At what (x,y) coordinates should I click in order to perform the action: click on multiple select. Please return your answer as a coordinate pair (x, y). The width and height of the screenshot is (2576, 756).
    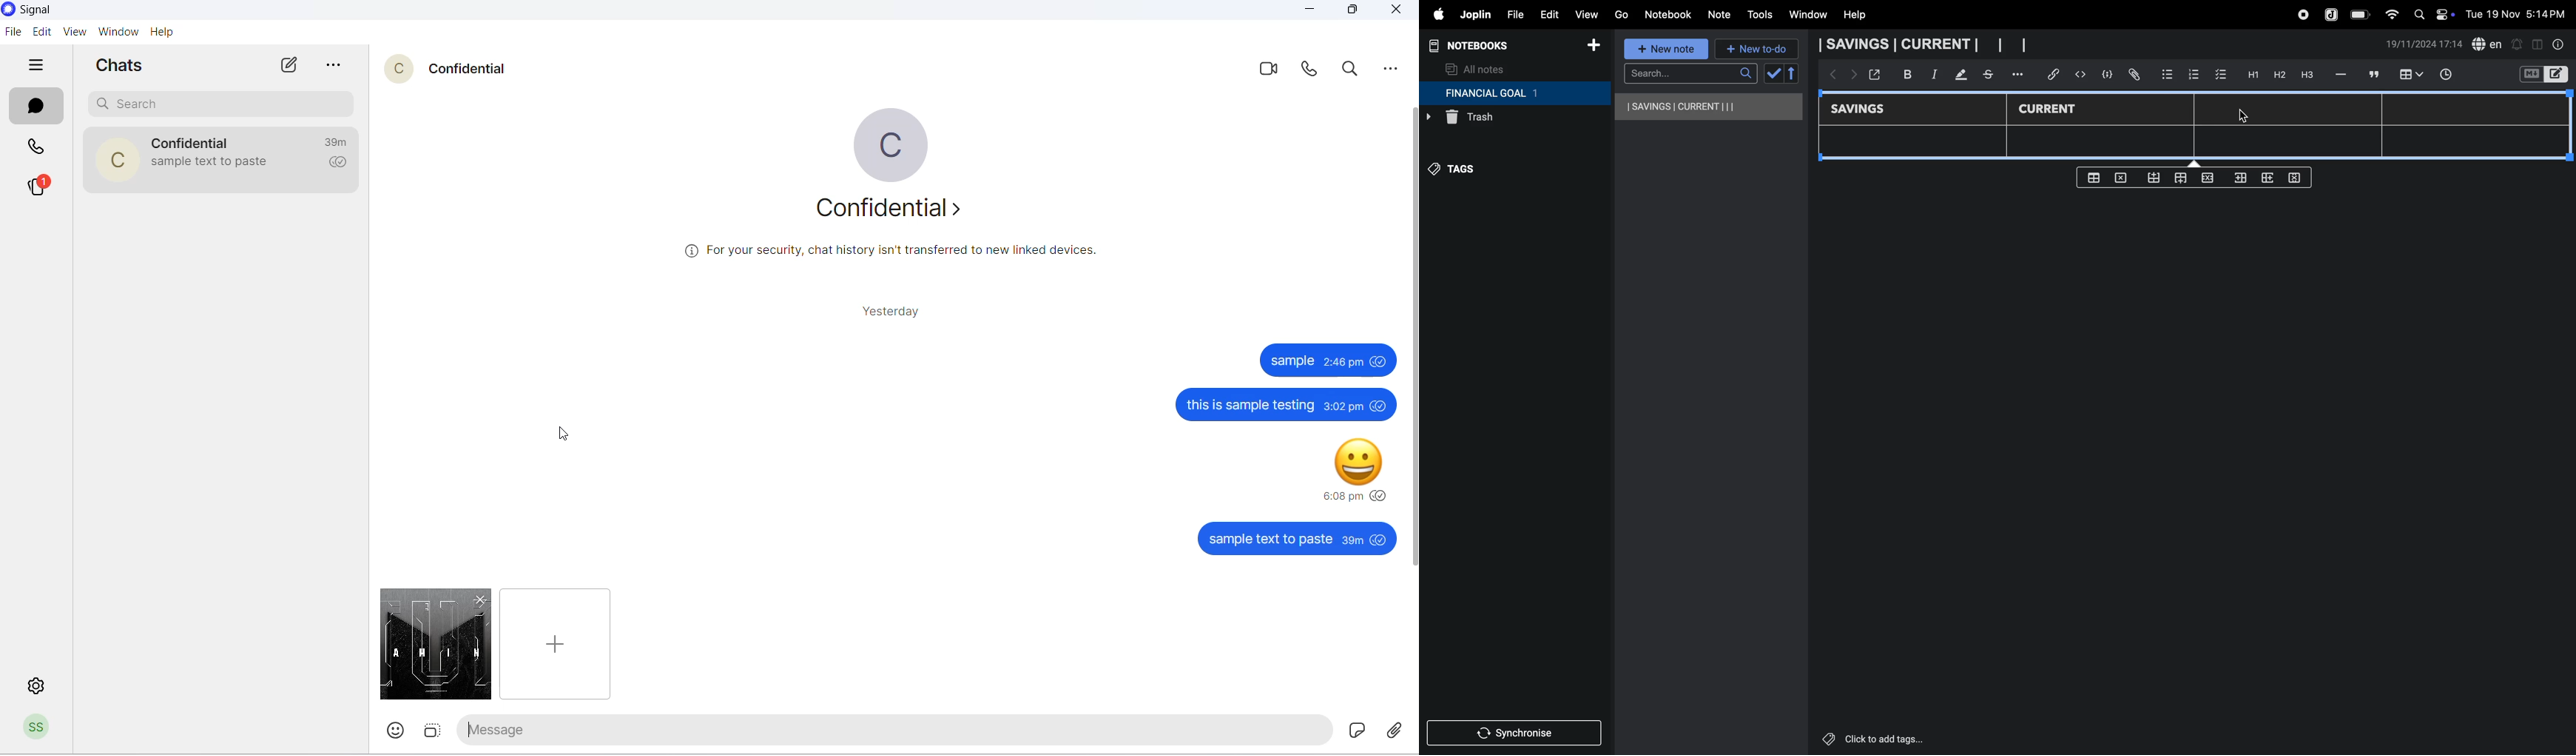
    Looking at the image, I should click on (434, 734).